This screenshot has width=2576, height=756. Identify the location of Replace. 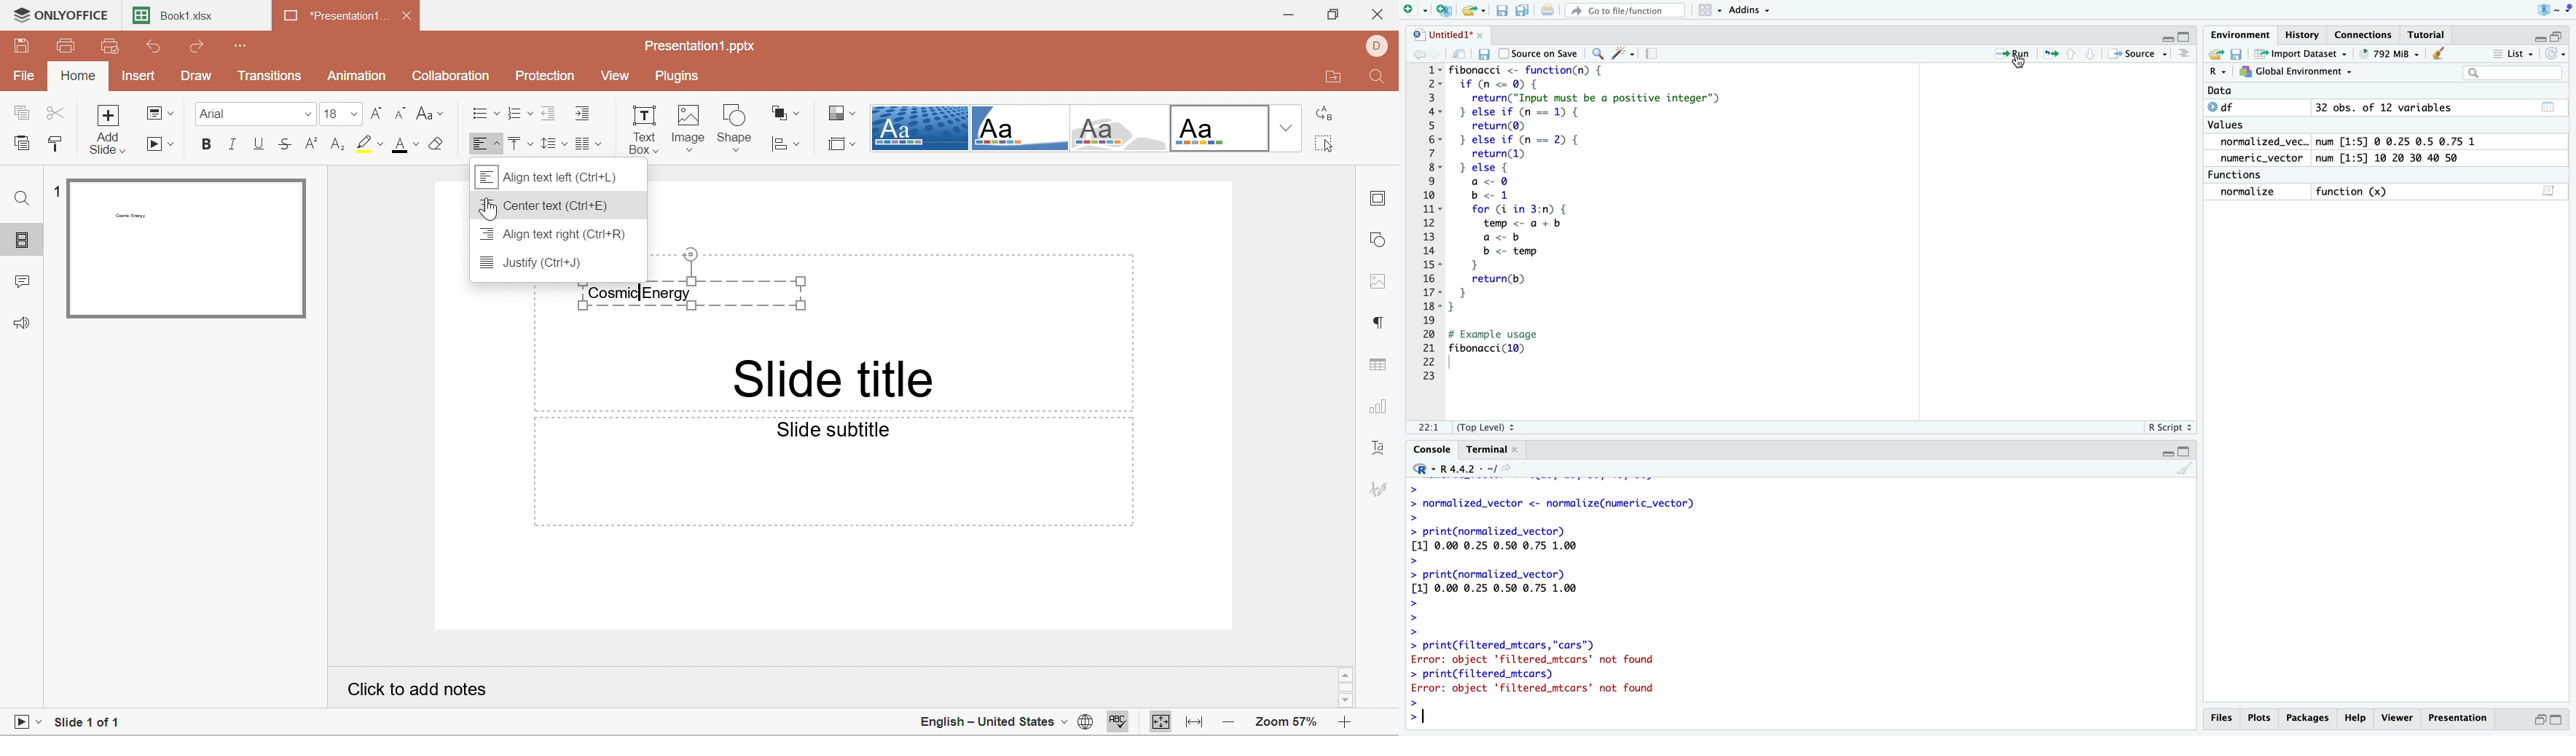
(1328, 113).